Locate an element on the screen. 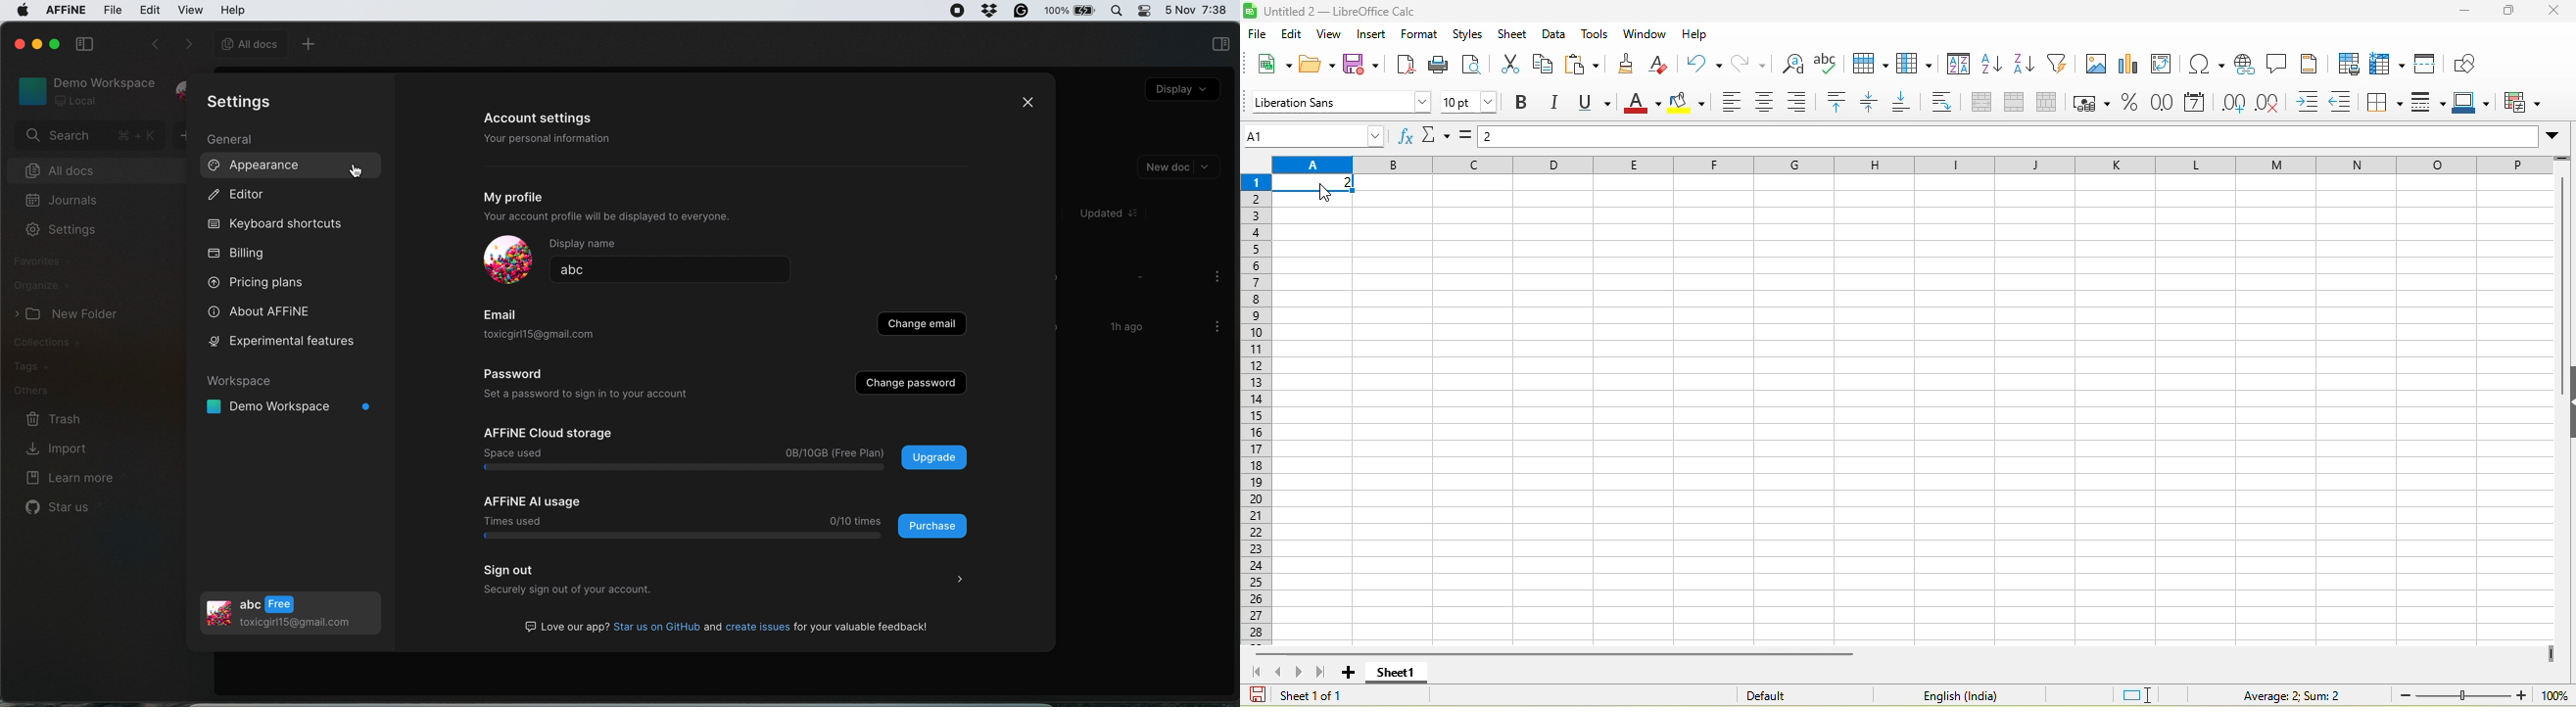 This screenshot has height=728, width=2576. tools is located at coordinates (1595, 35).